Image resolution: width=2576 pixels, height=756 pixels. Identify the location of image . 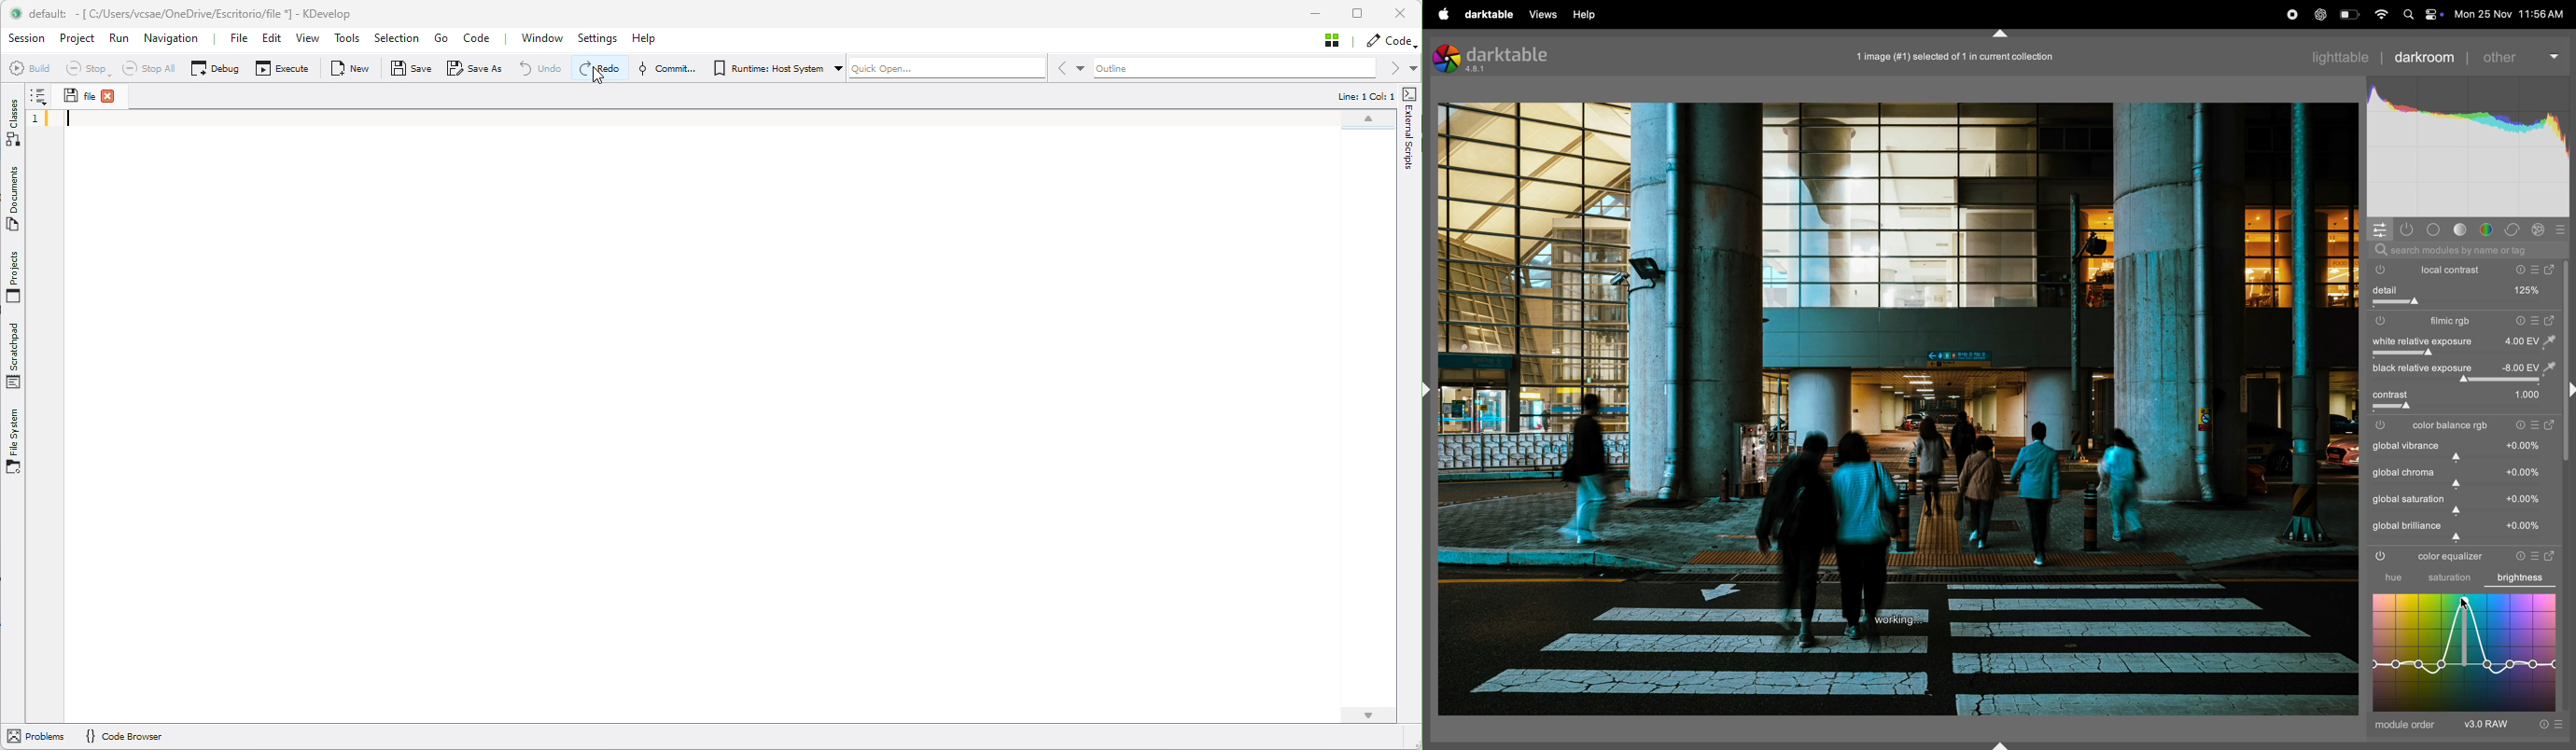
(1898, 409).